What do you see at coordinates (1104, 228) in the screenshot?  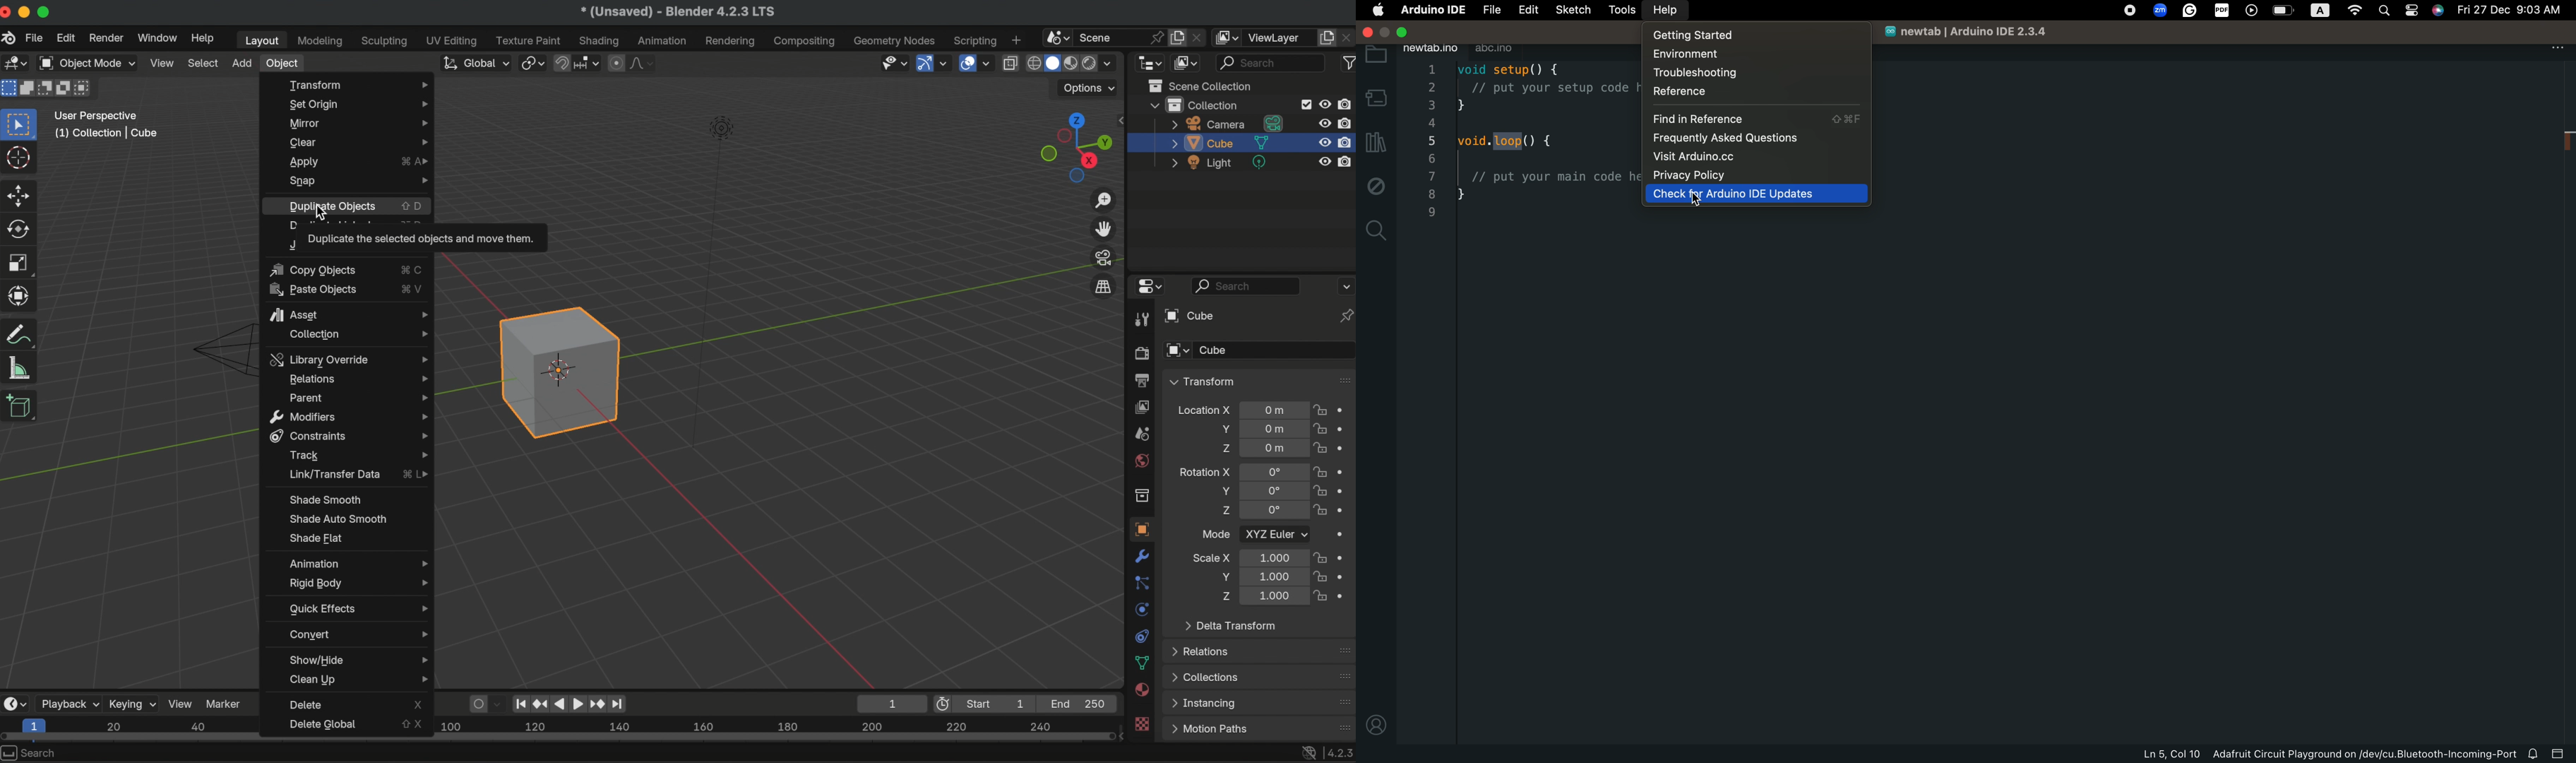 I see `move the view` at bounding box center [1104, 228].